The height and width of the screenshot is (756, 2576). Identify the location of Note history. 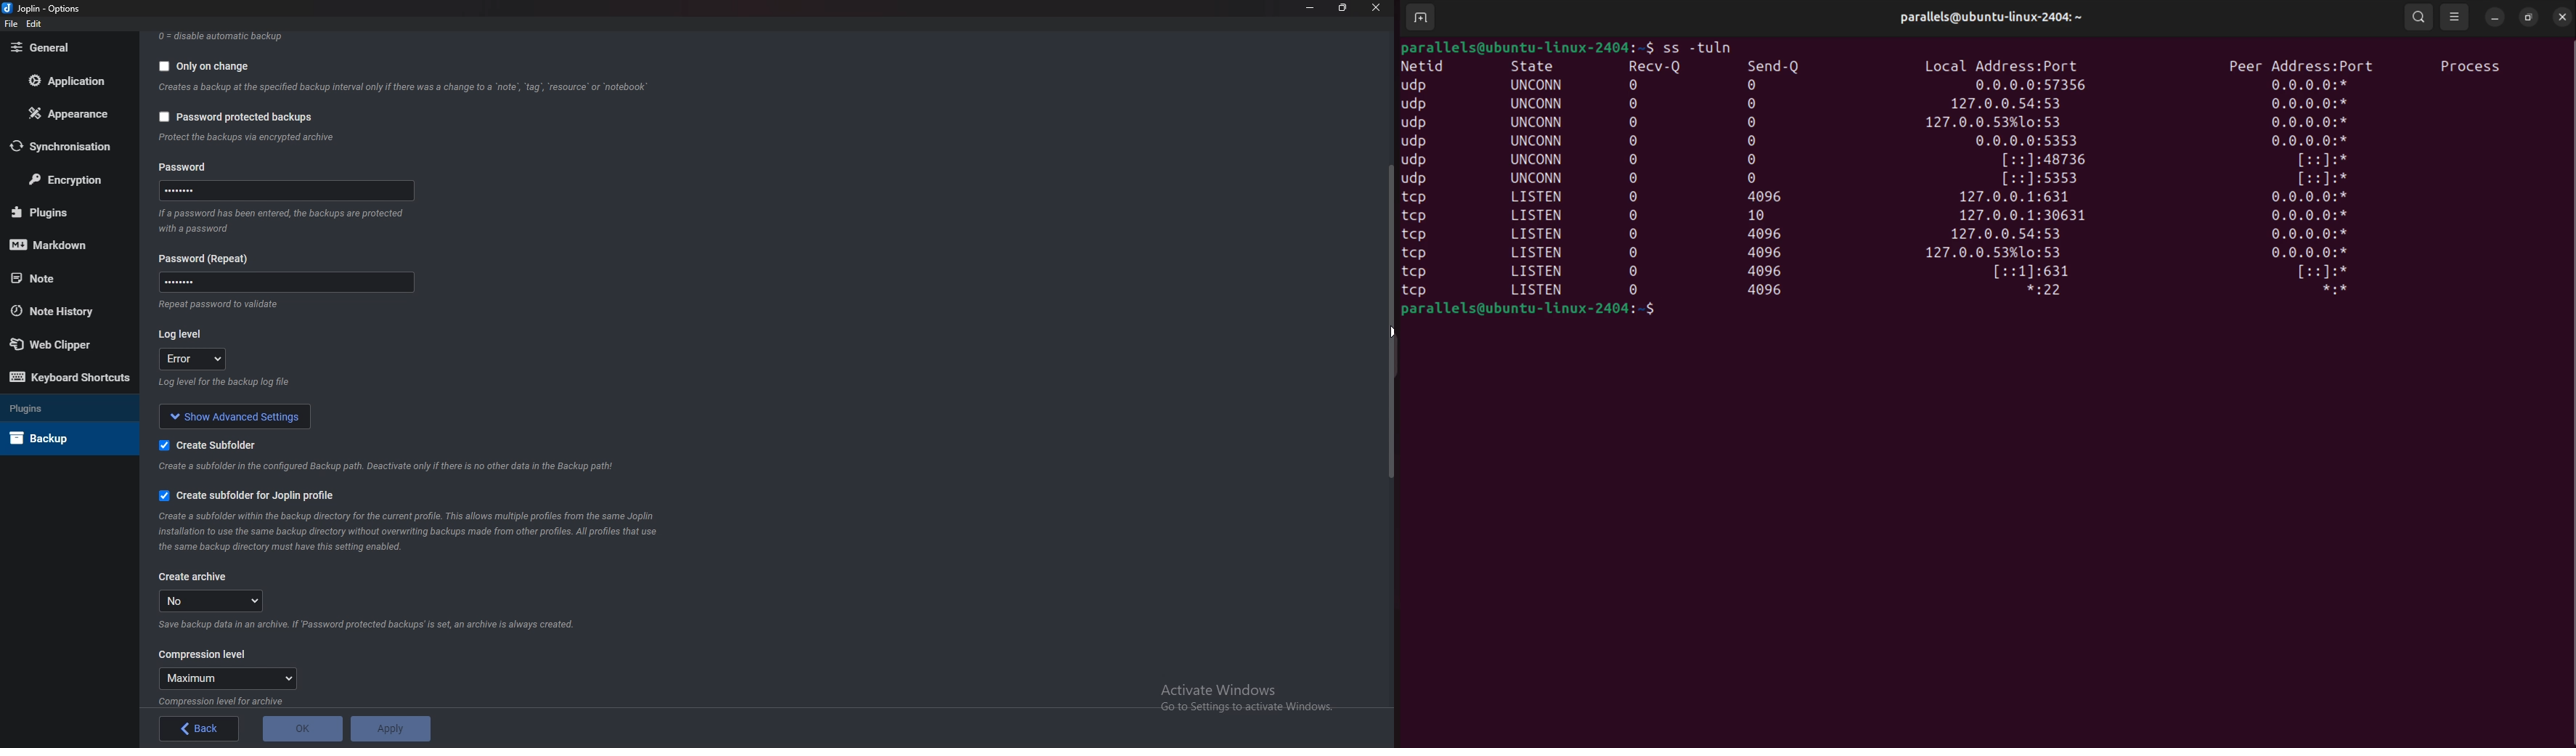
(62, 312).